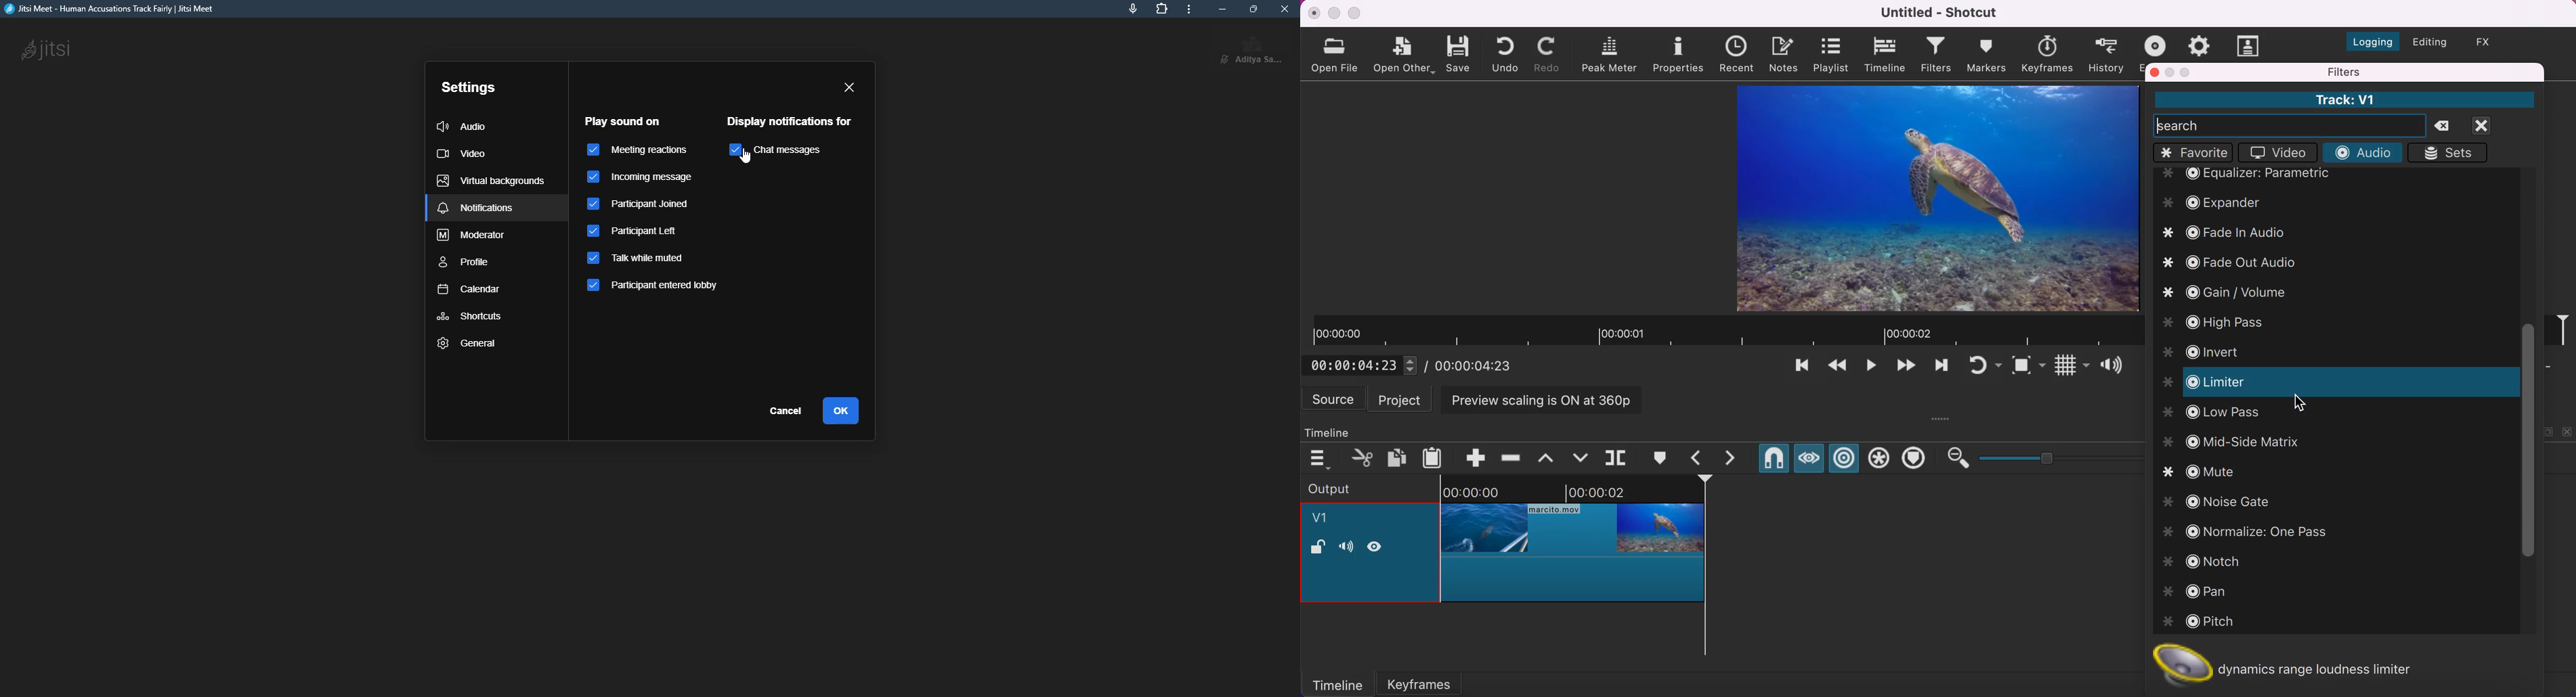  I want to click on peak meter, so click(1612, 55).